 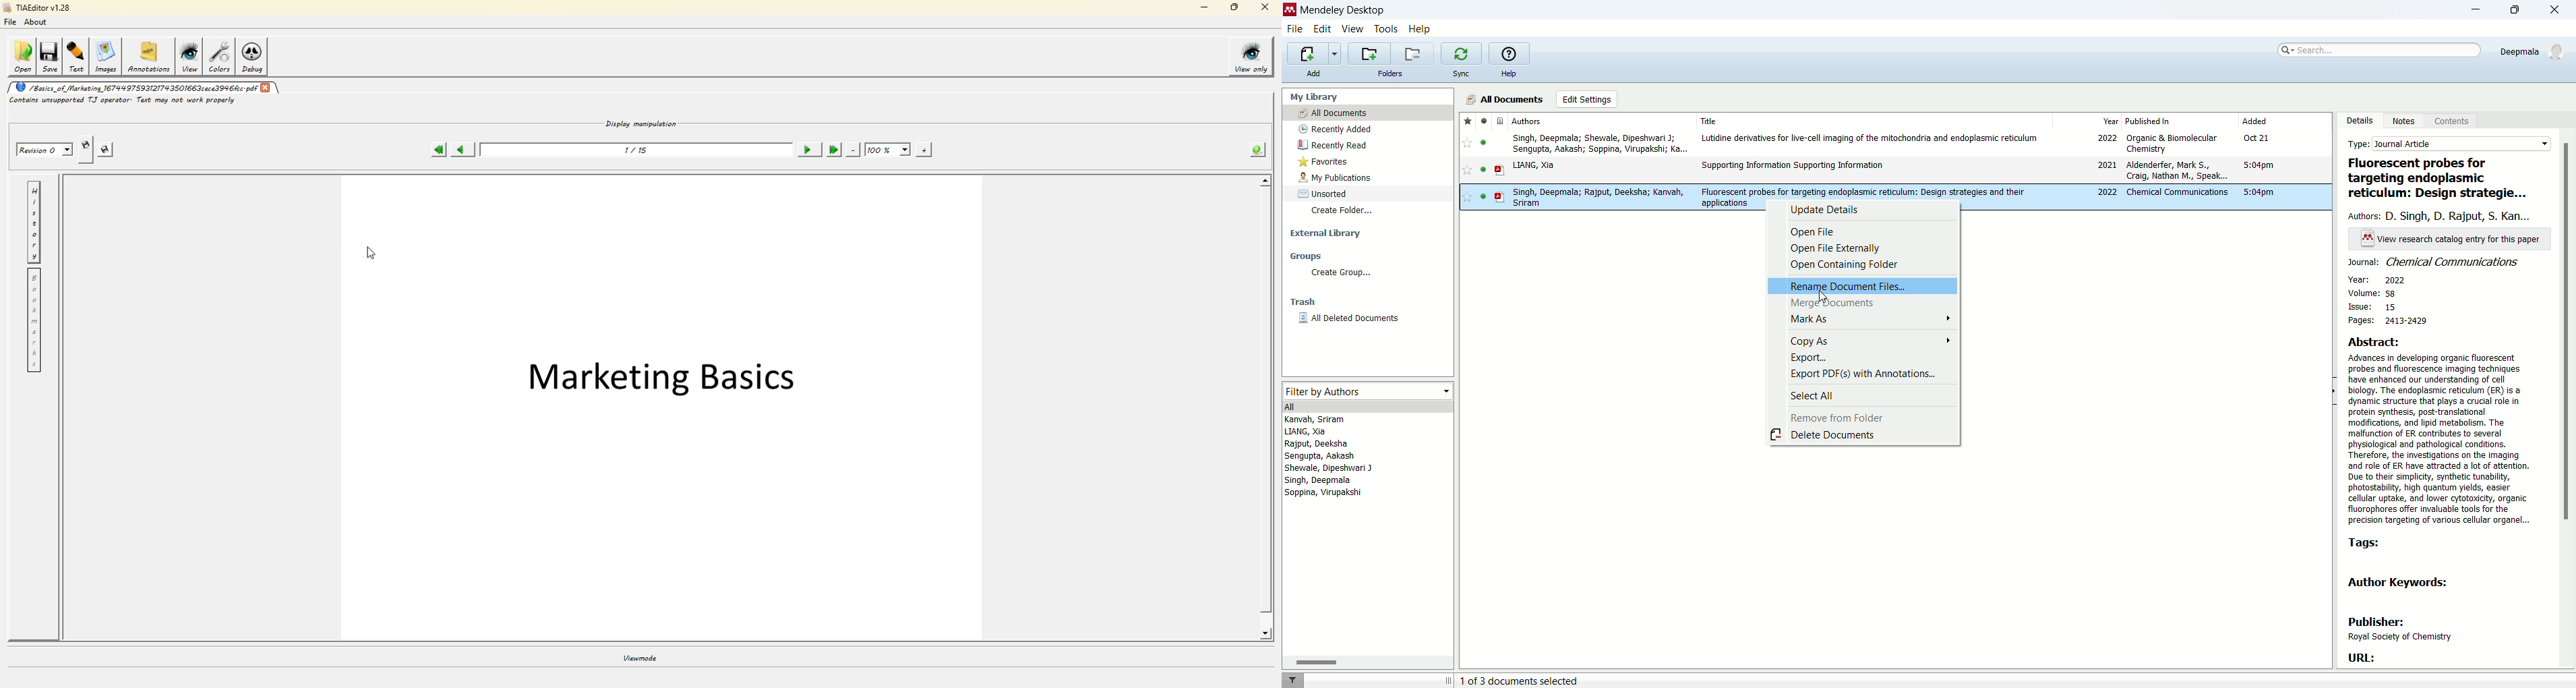 What do you see at coordinates (2383, 293) in the screenshot?
I see `volume` at bounding box center [2383, 293].